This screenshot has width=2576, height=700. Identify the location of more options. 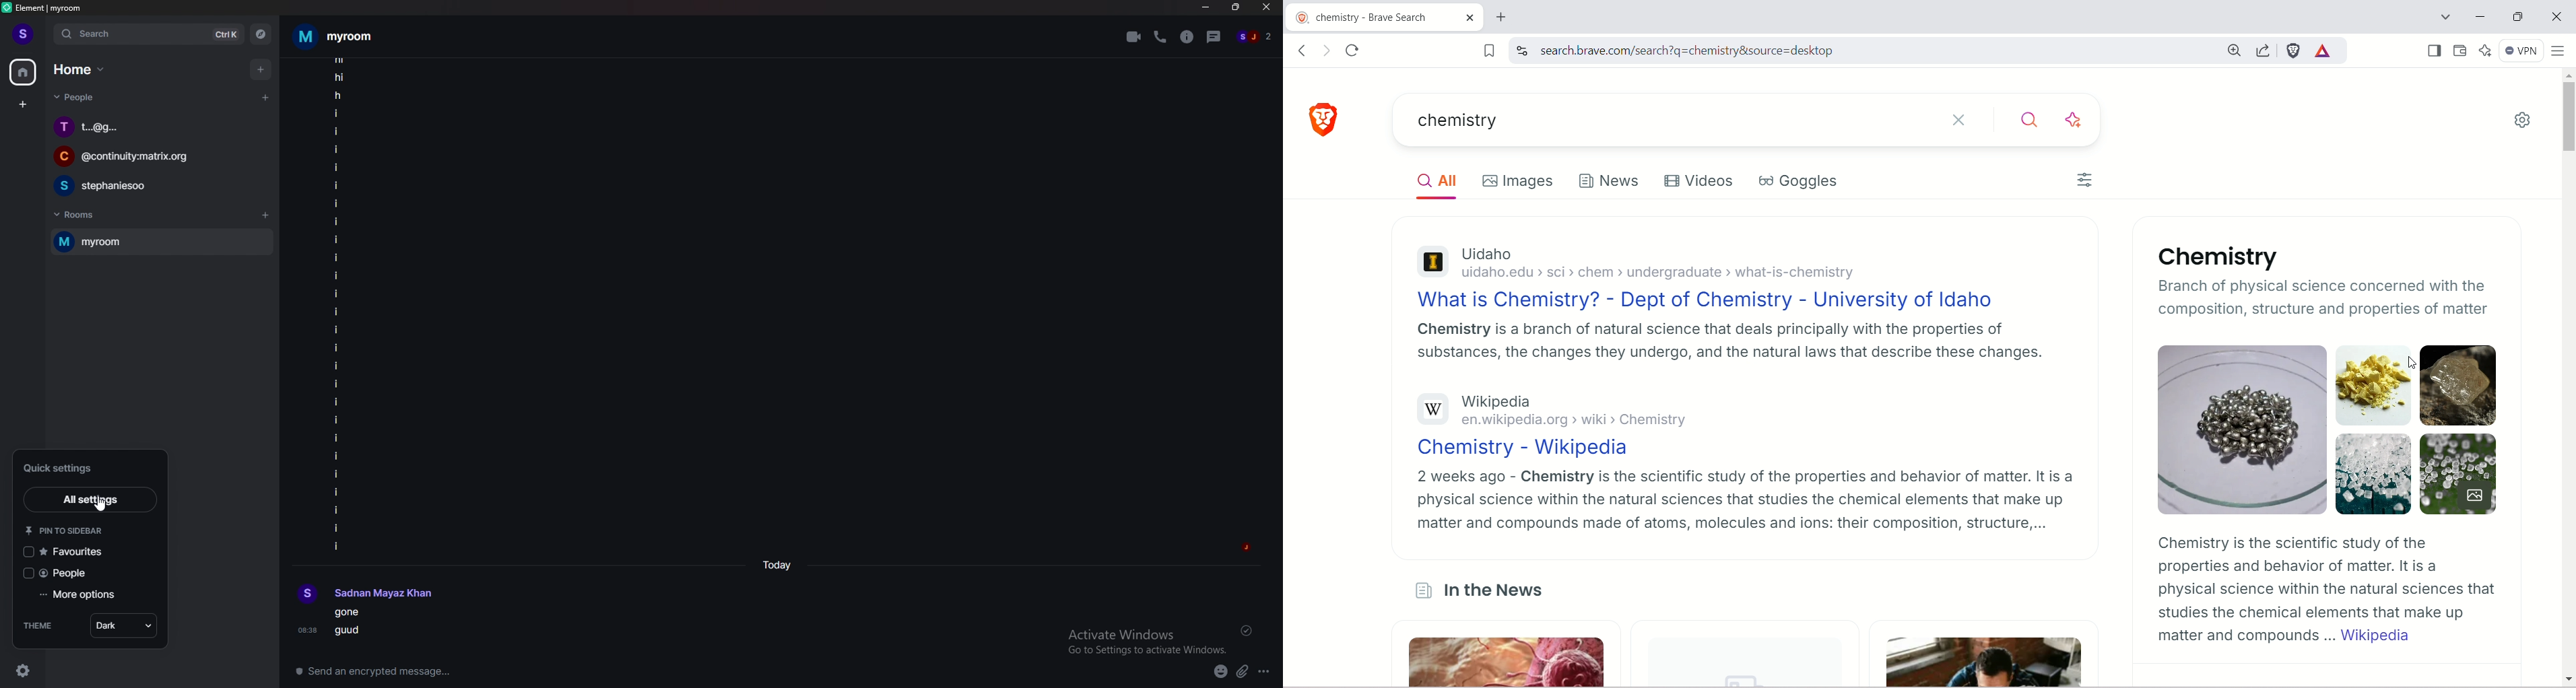
(79, 594).